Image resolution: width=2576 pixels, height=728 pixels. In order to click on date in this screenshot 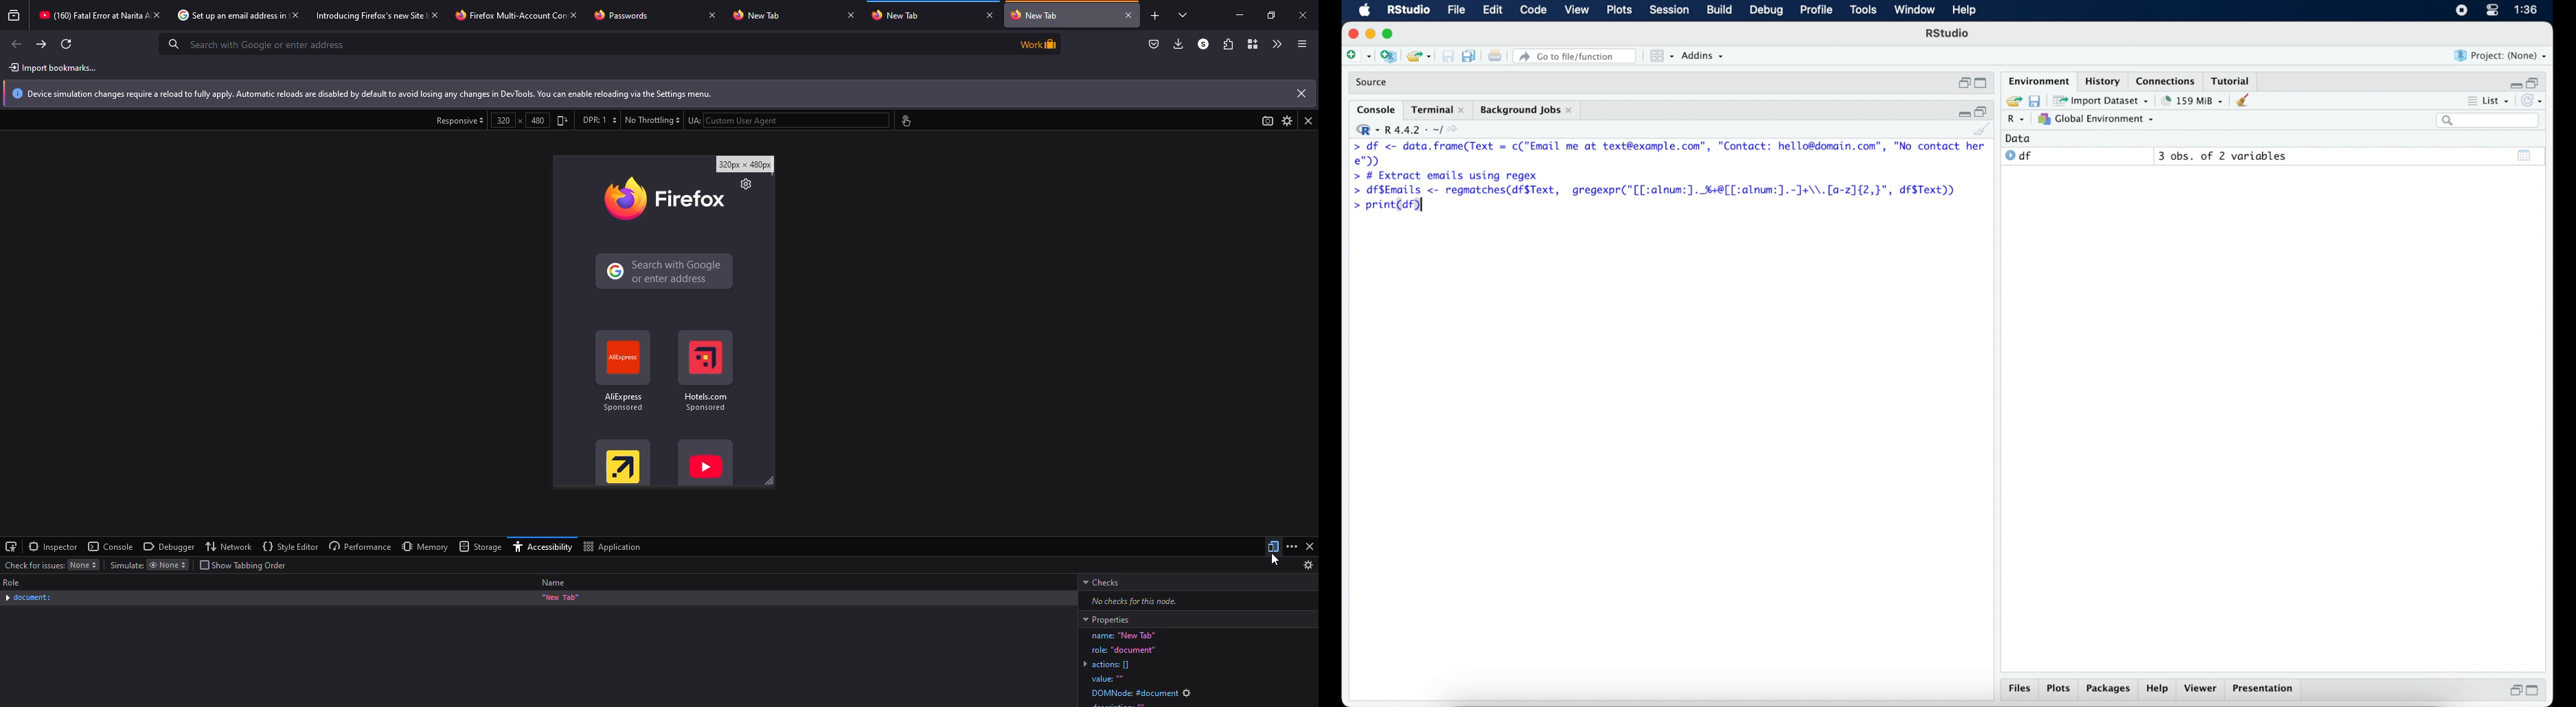, I will do `click(2019, 138)`.